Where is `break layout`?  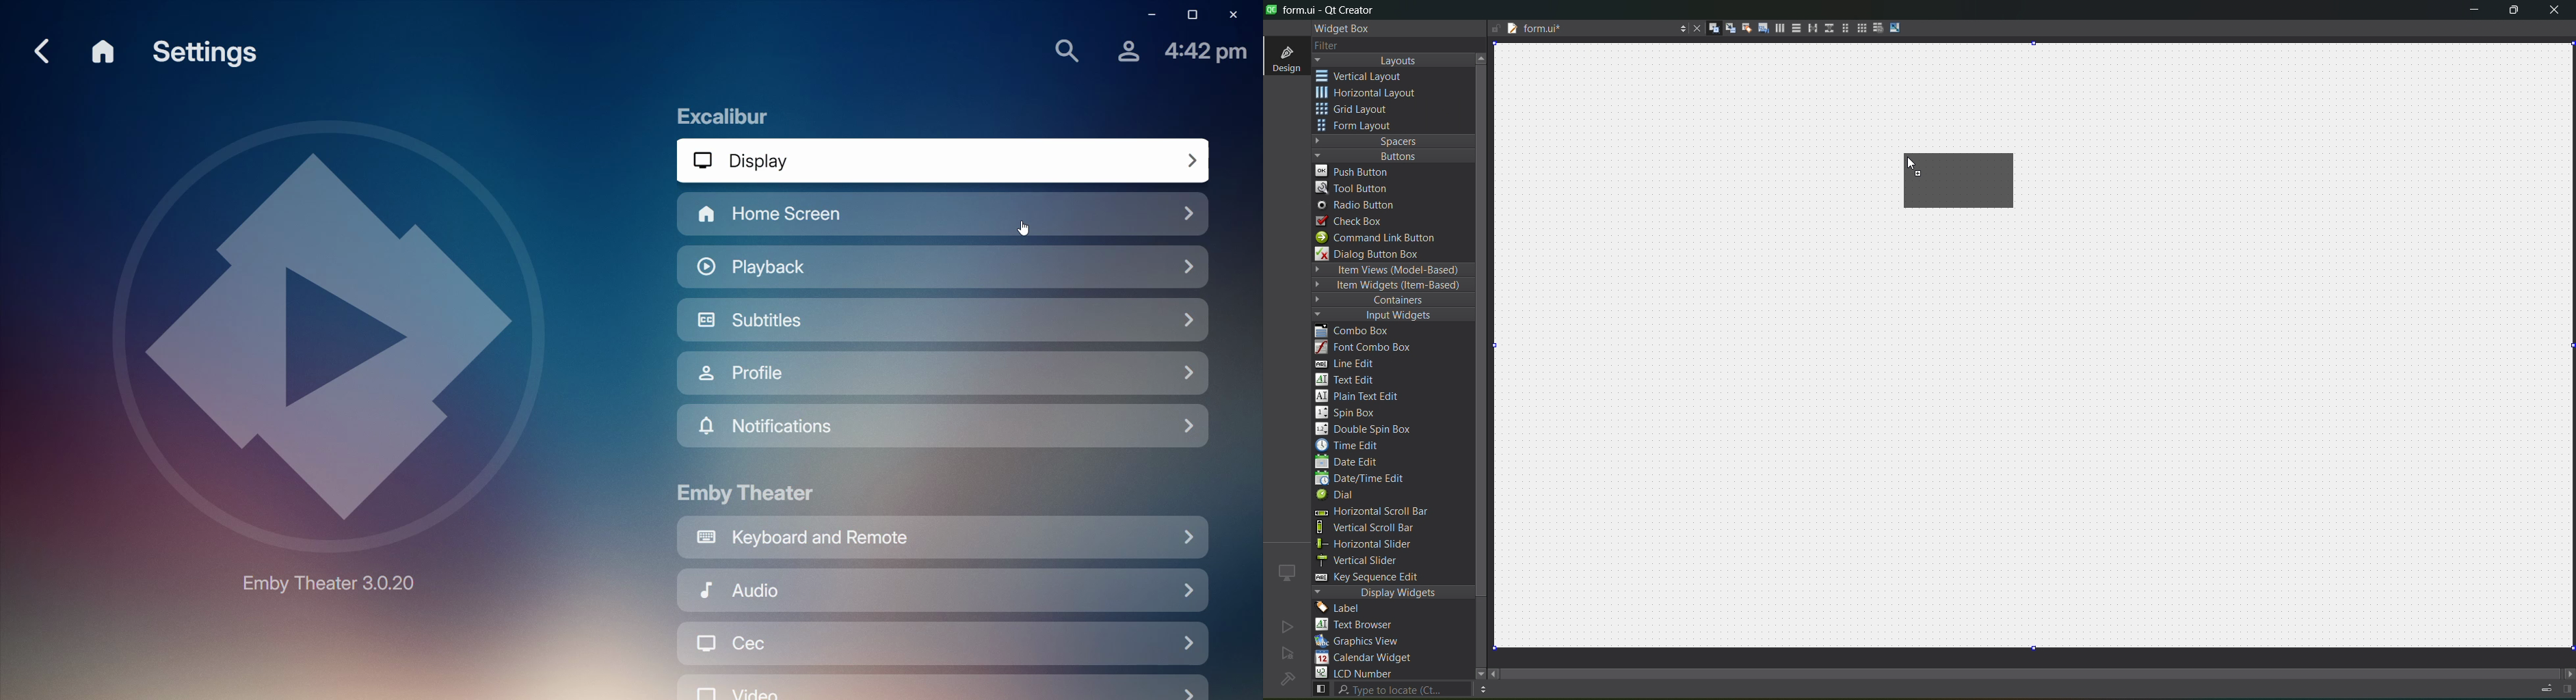 break layout is located at coordinates (1874, 29).